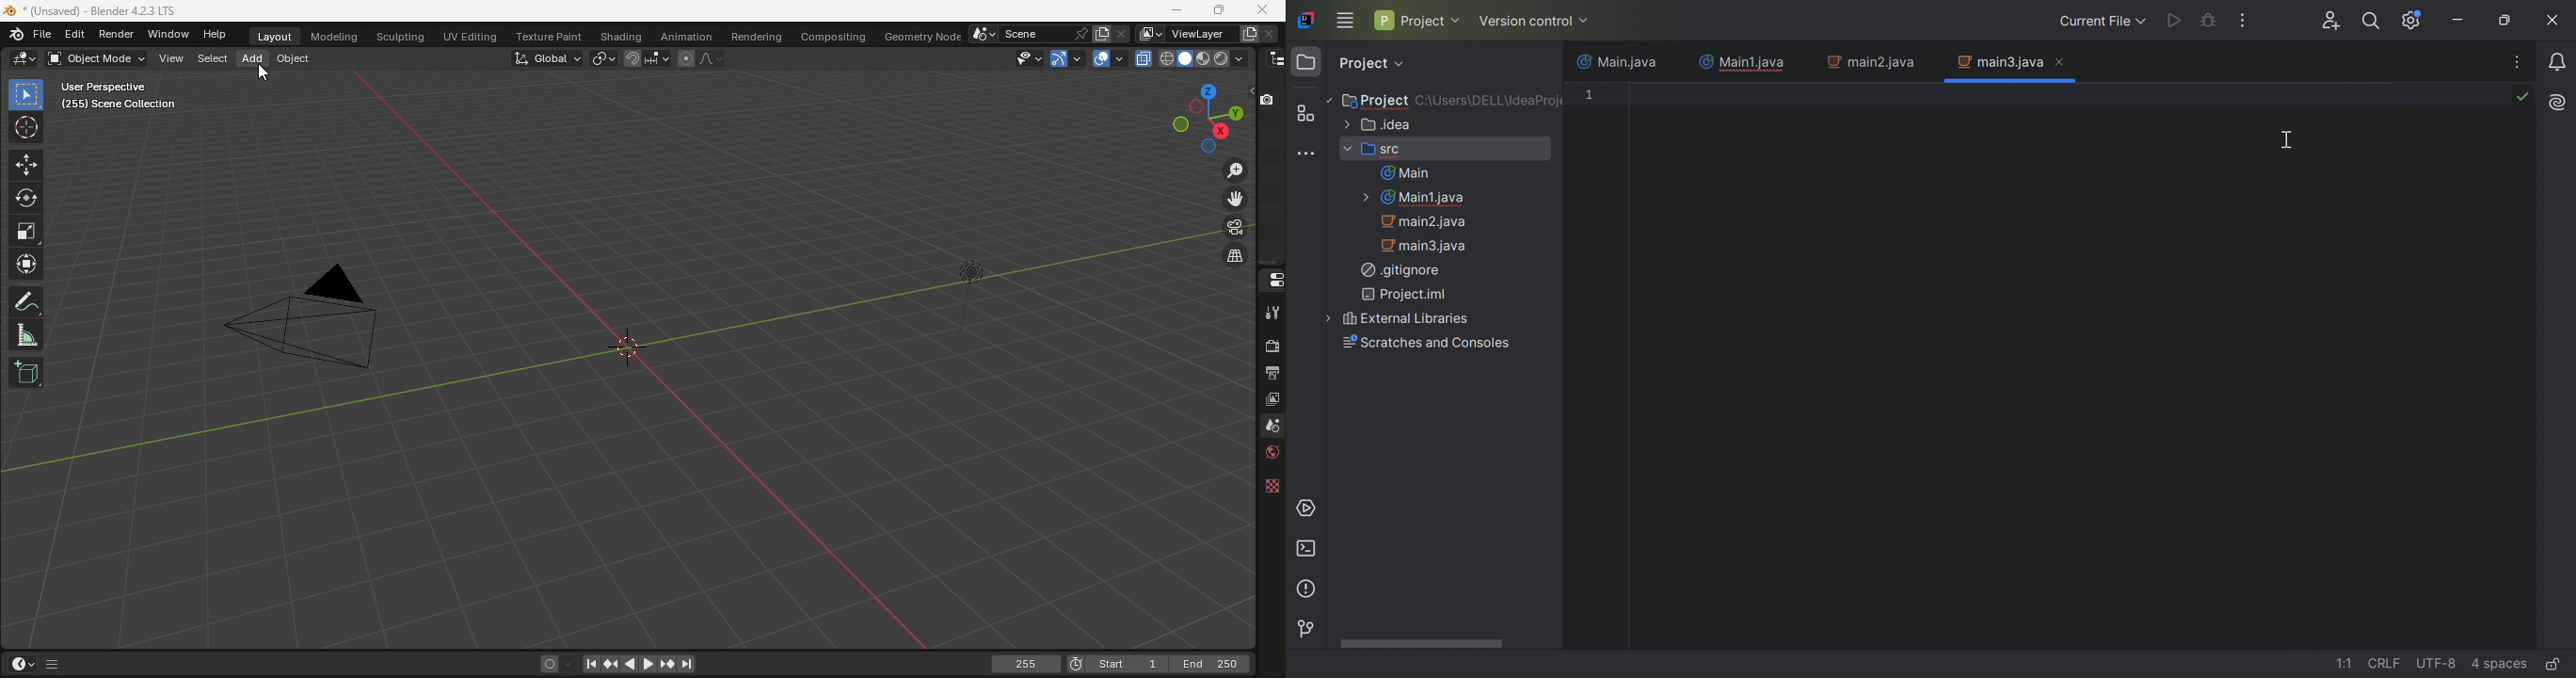 This screenshot has width=2576, height=700. I want to click on Project icon, so click(1306, 65).